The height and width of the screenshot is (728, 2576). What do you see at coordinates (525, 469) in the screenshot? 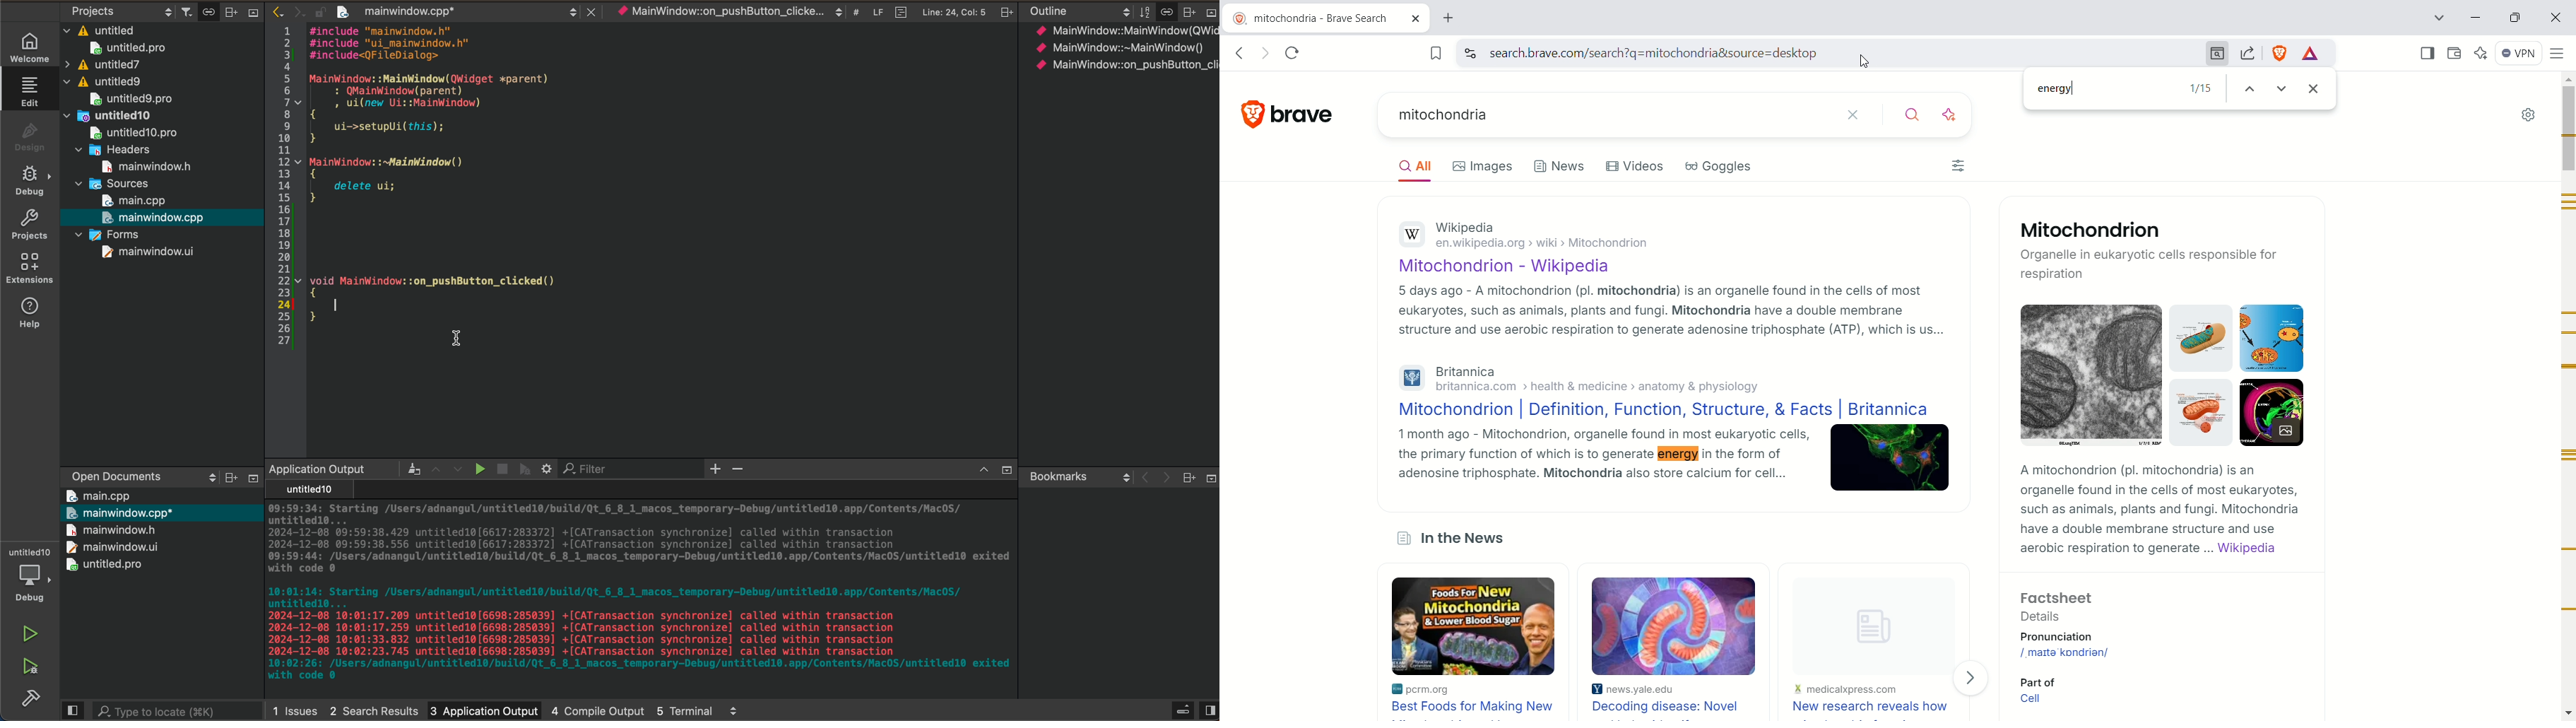
I see `debug` at bounding box center [525, 469].